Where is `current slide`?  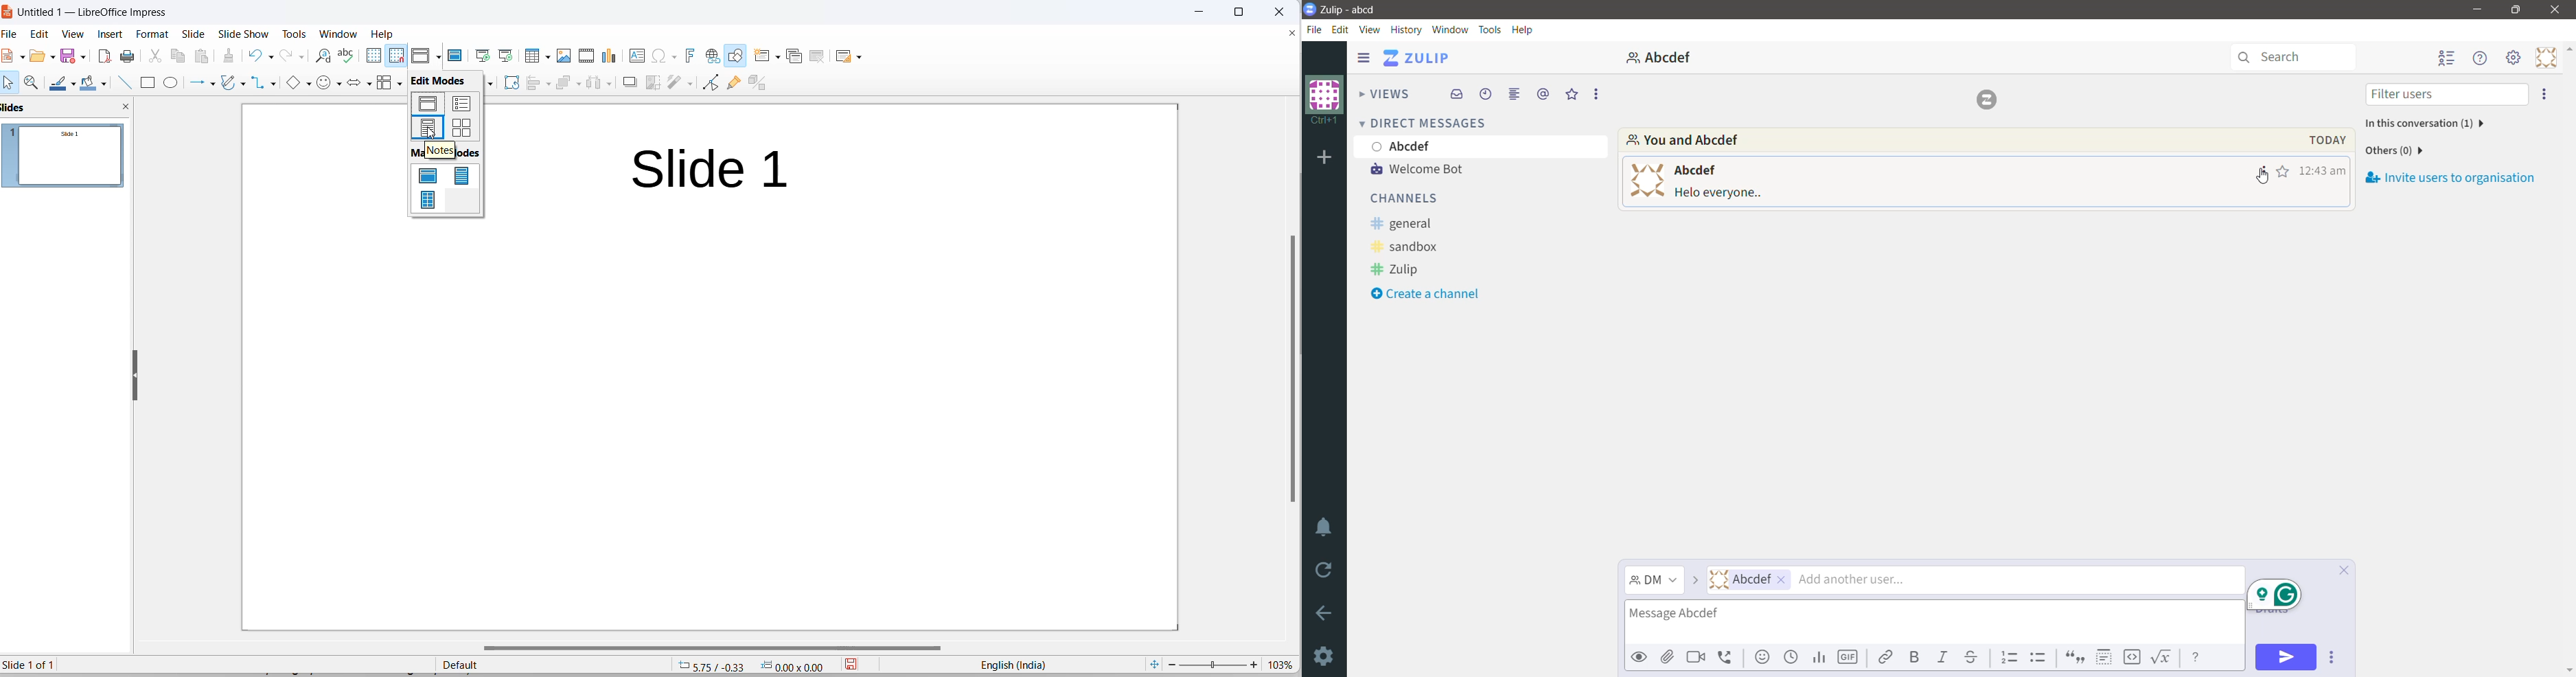
current slide is located at coordinates (36, 665).